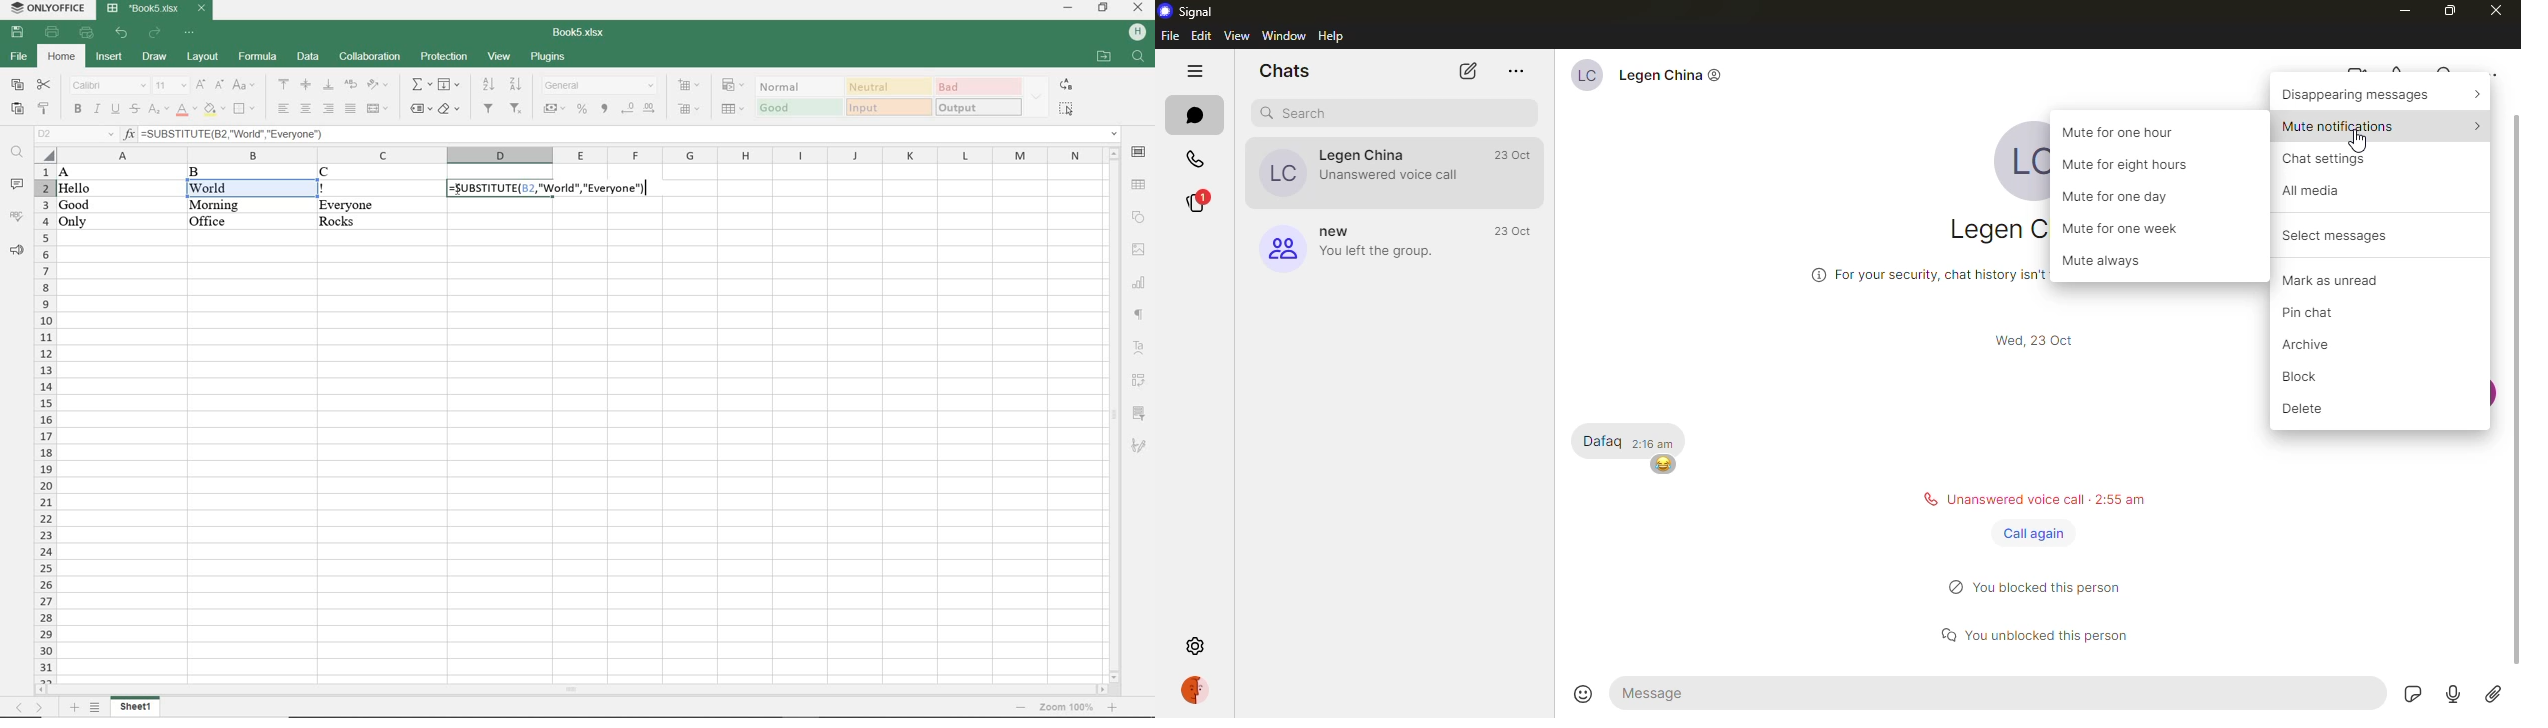 This screenshot has height=728, width=2548. Describe the element at coordinates (155, 10) in the screenshot. I see `document name` at that location.